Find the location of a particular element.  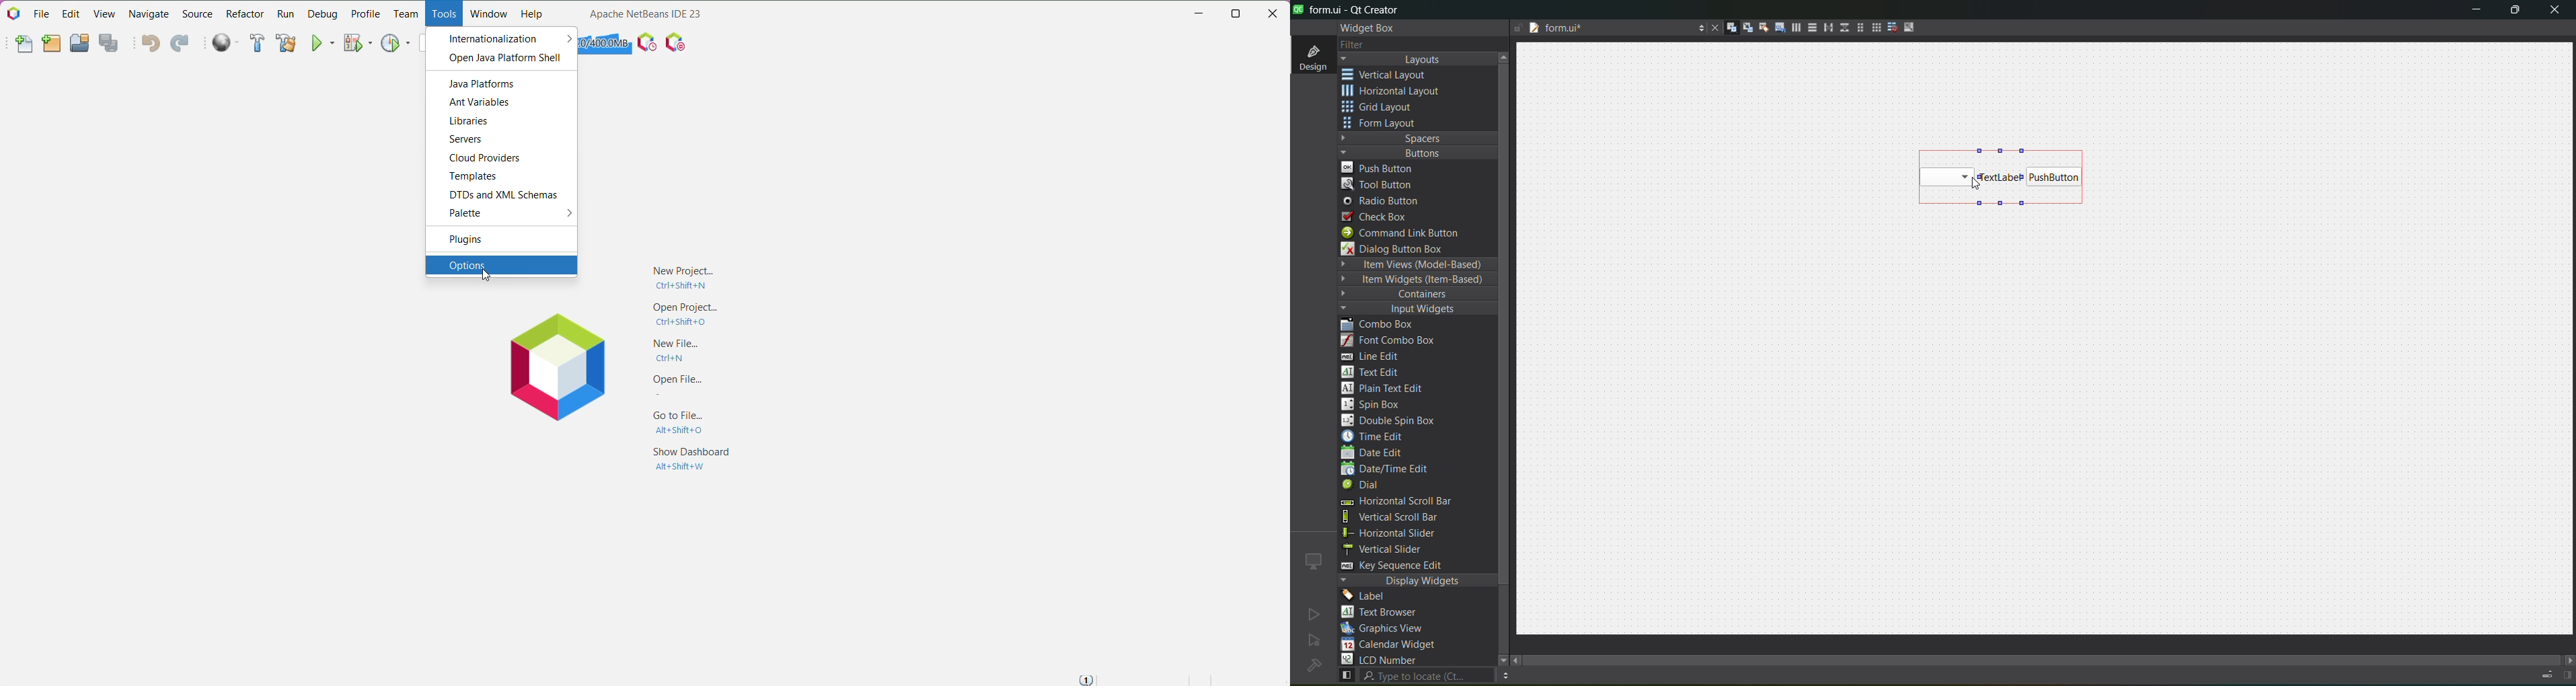

minimize is located at coordinates (2477, 12).